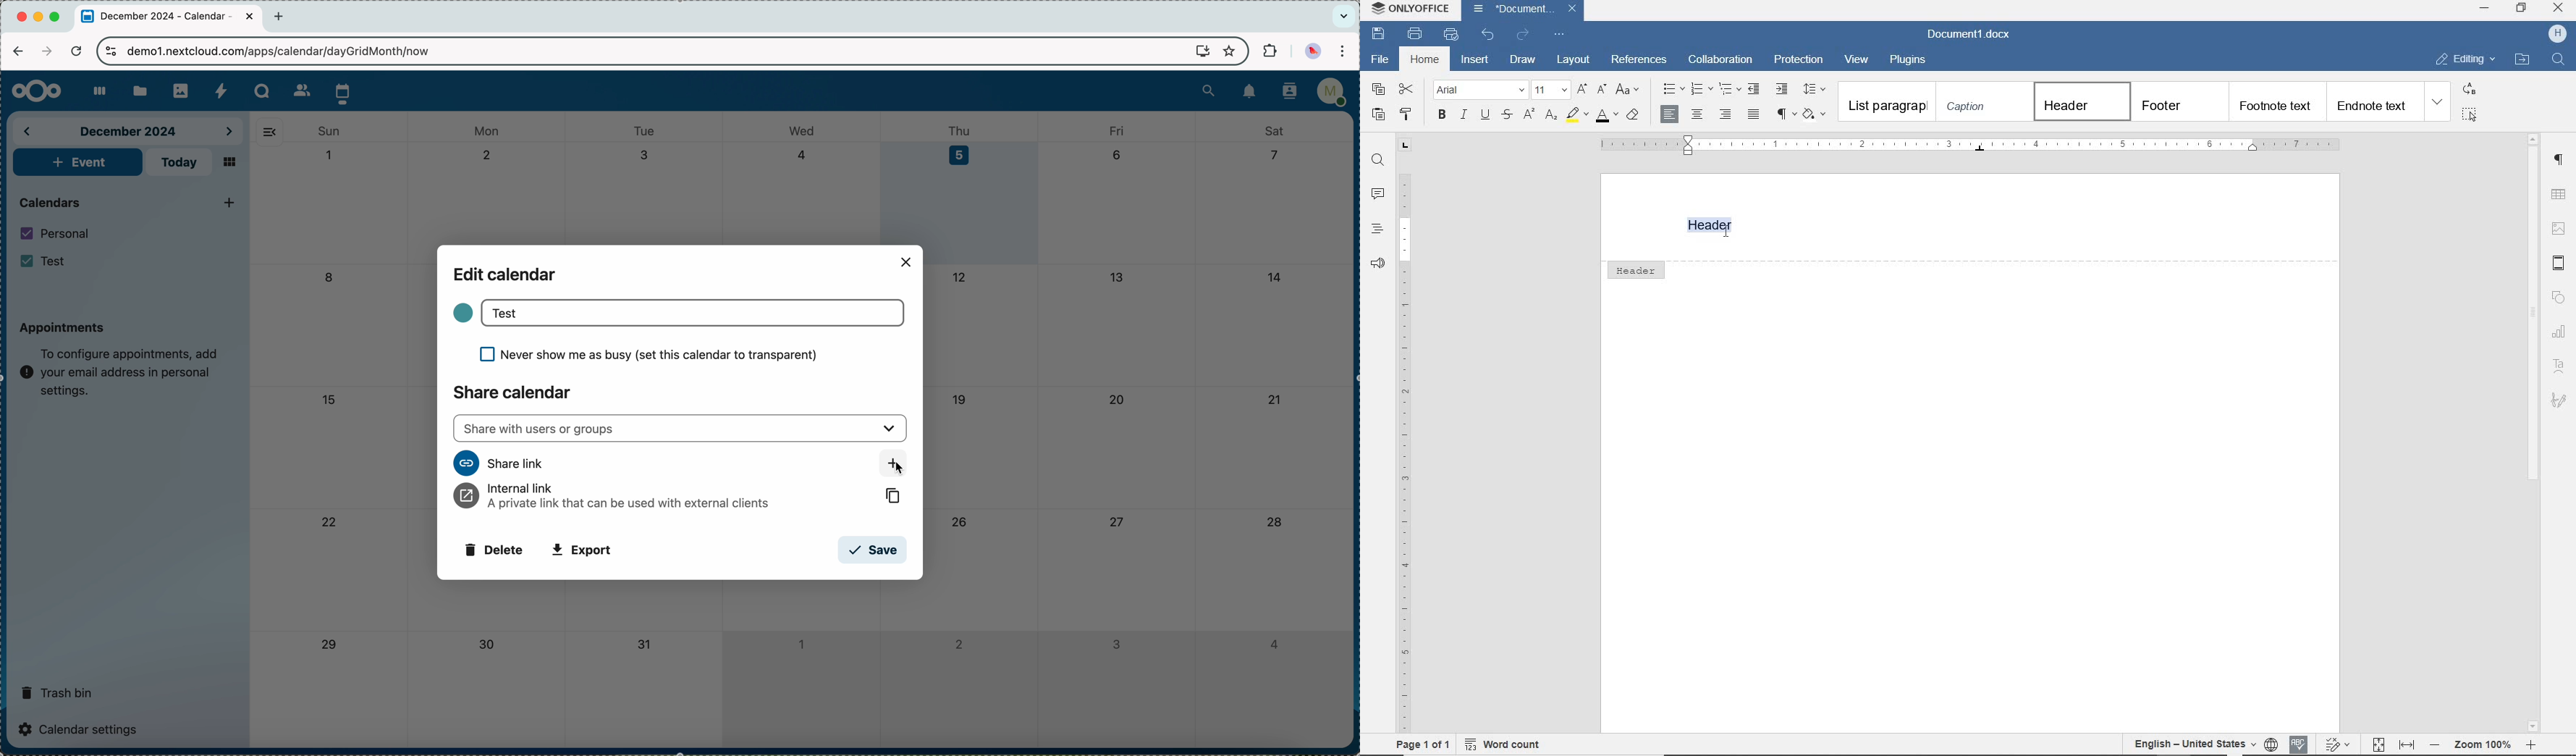 The image size is (2576, 756). Describe the element at coordinates (1722, 59) in the screenshot. I see `collaboration` at that location.